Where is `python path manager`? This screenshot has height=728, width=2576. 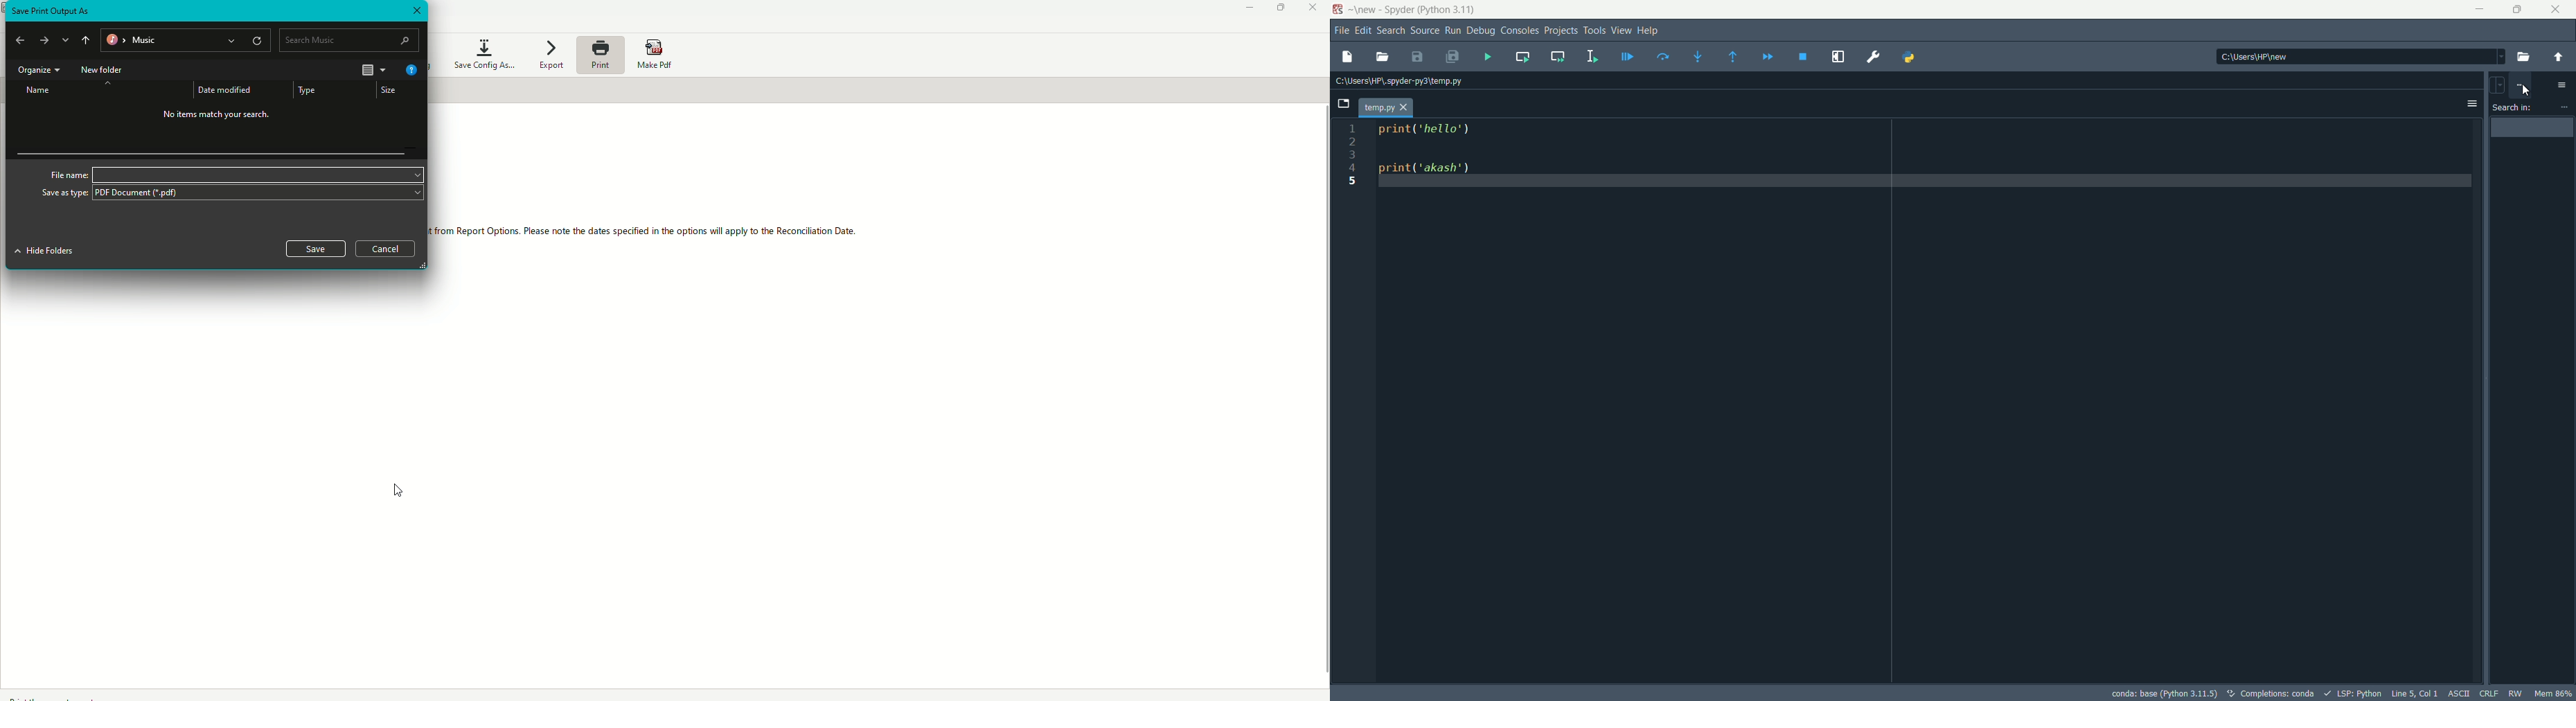 python path manager is located at coordinates (1911, 56).